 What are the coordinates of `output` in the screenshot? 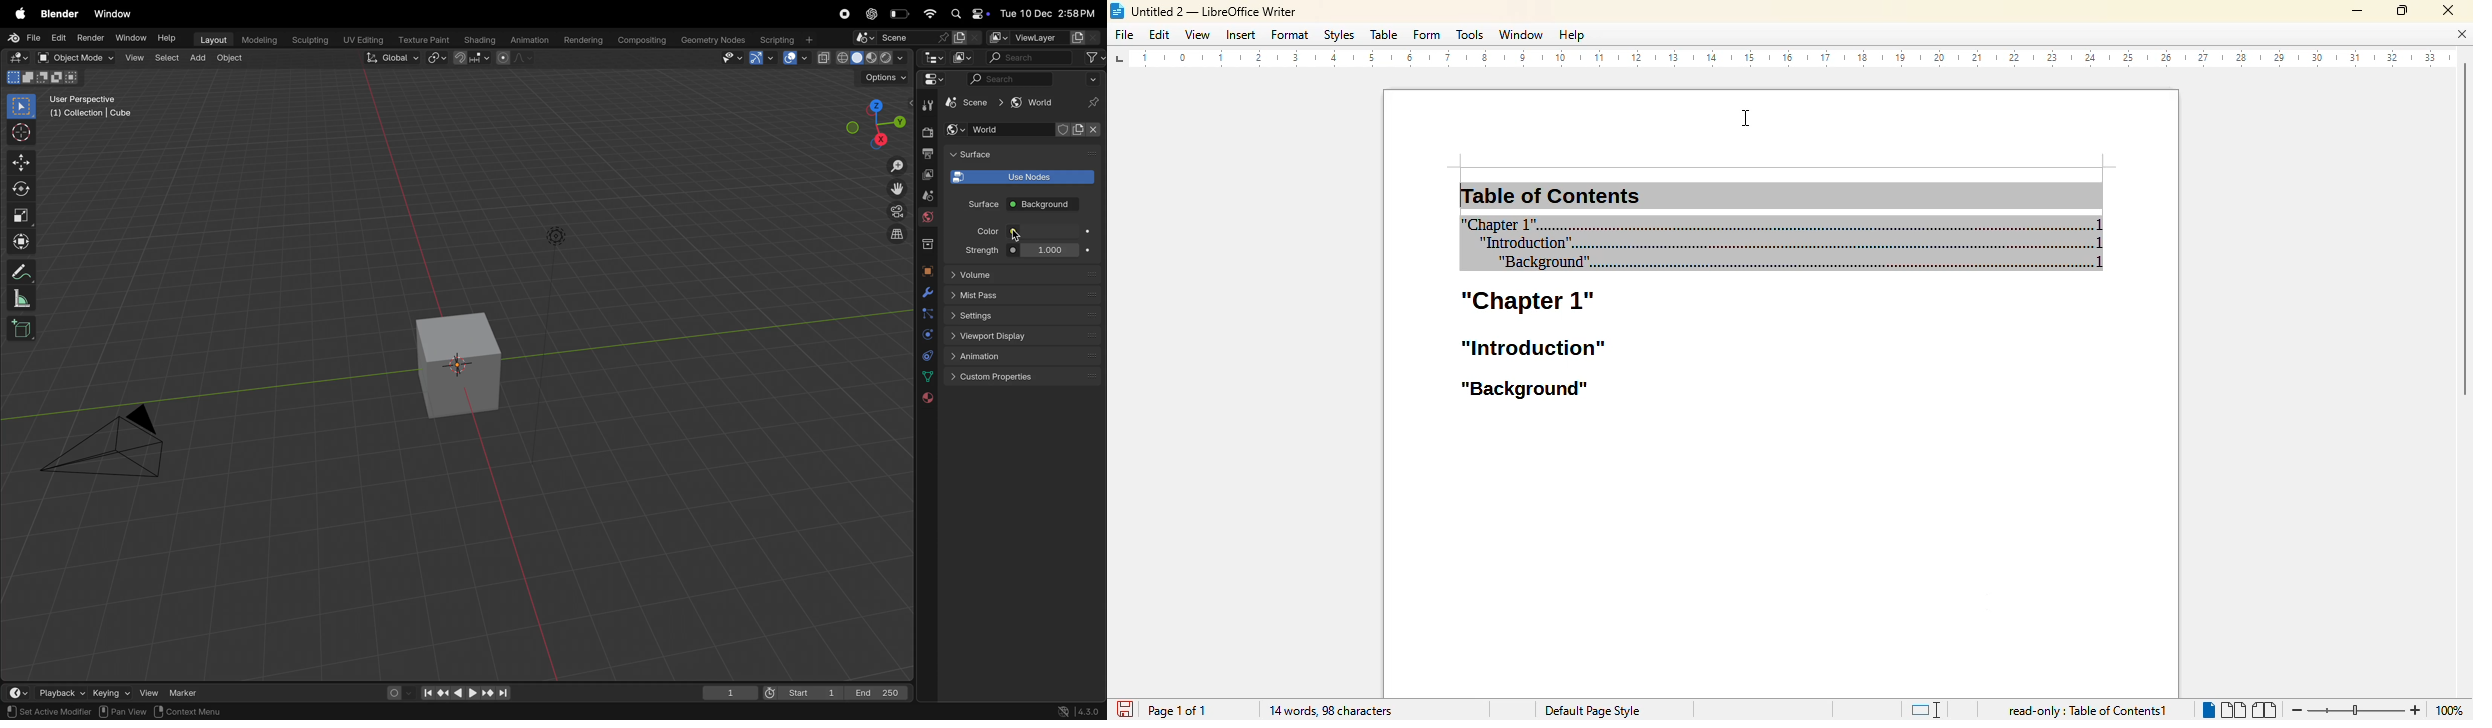 It's located at (927, 153).